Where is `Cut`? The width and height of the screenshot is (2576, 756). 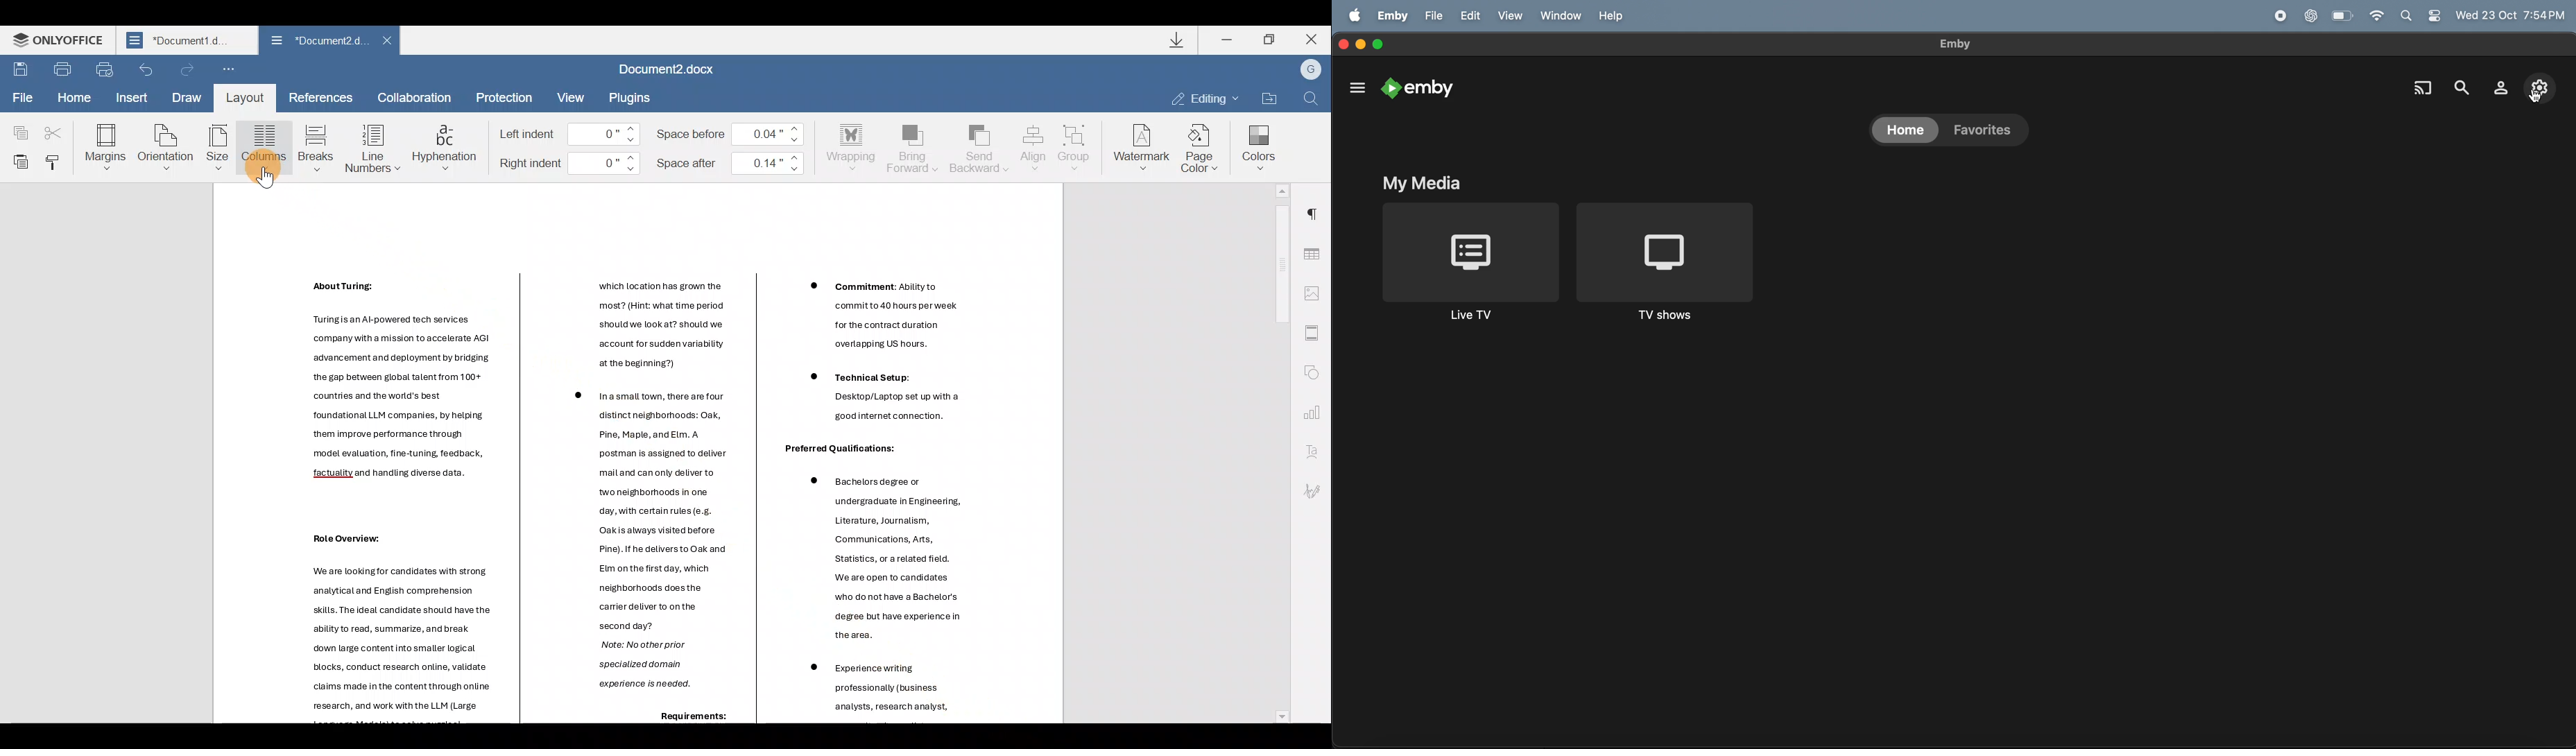 Cut is located at coordinates (58, 126).